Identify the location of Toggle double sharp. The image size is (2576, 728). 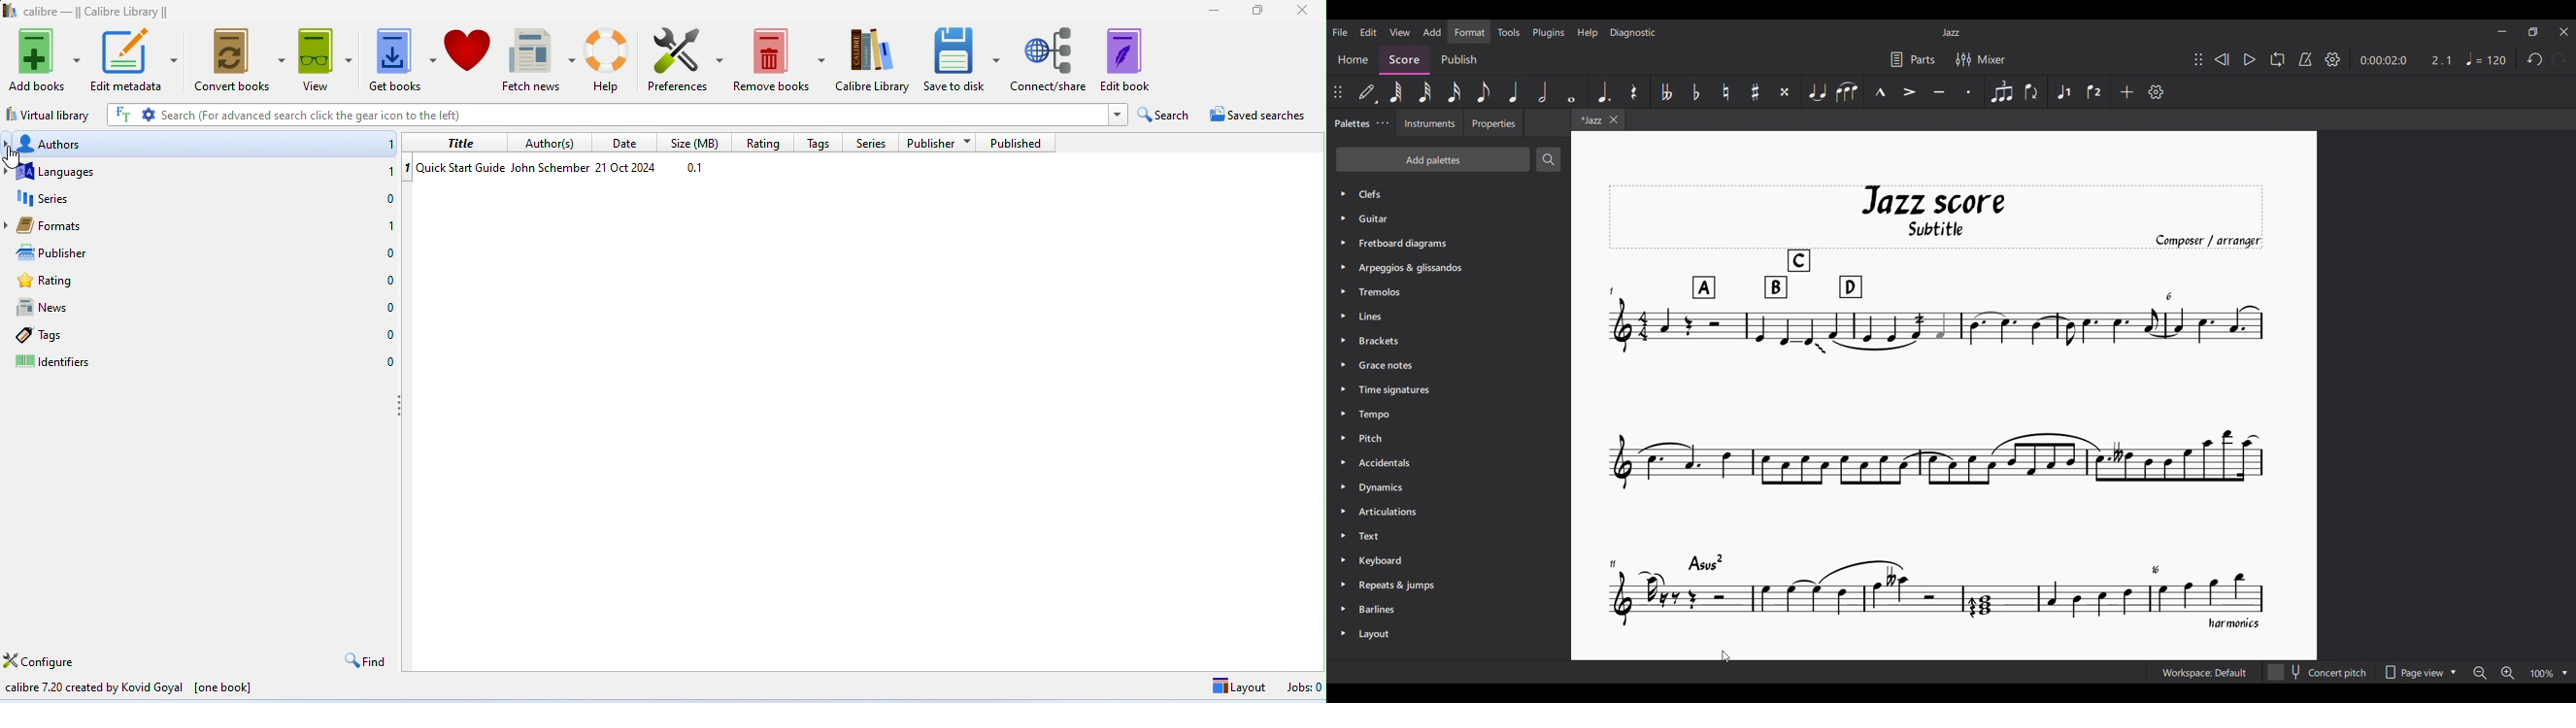
(1785, 92).